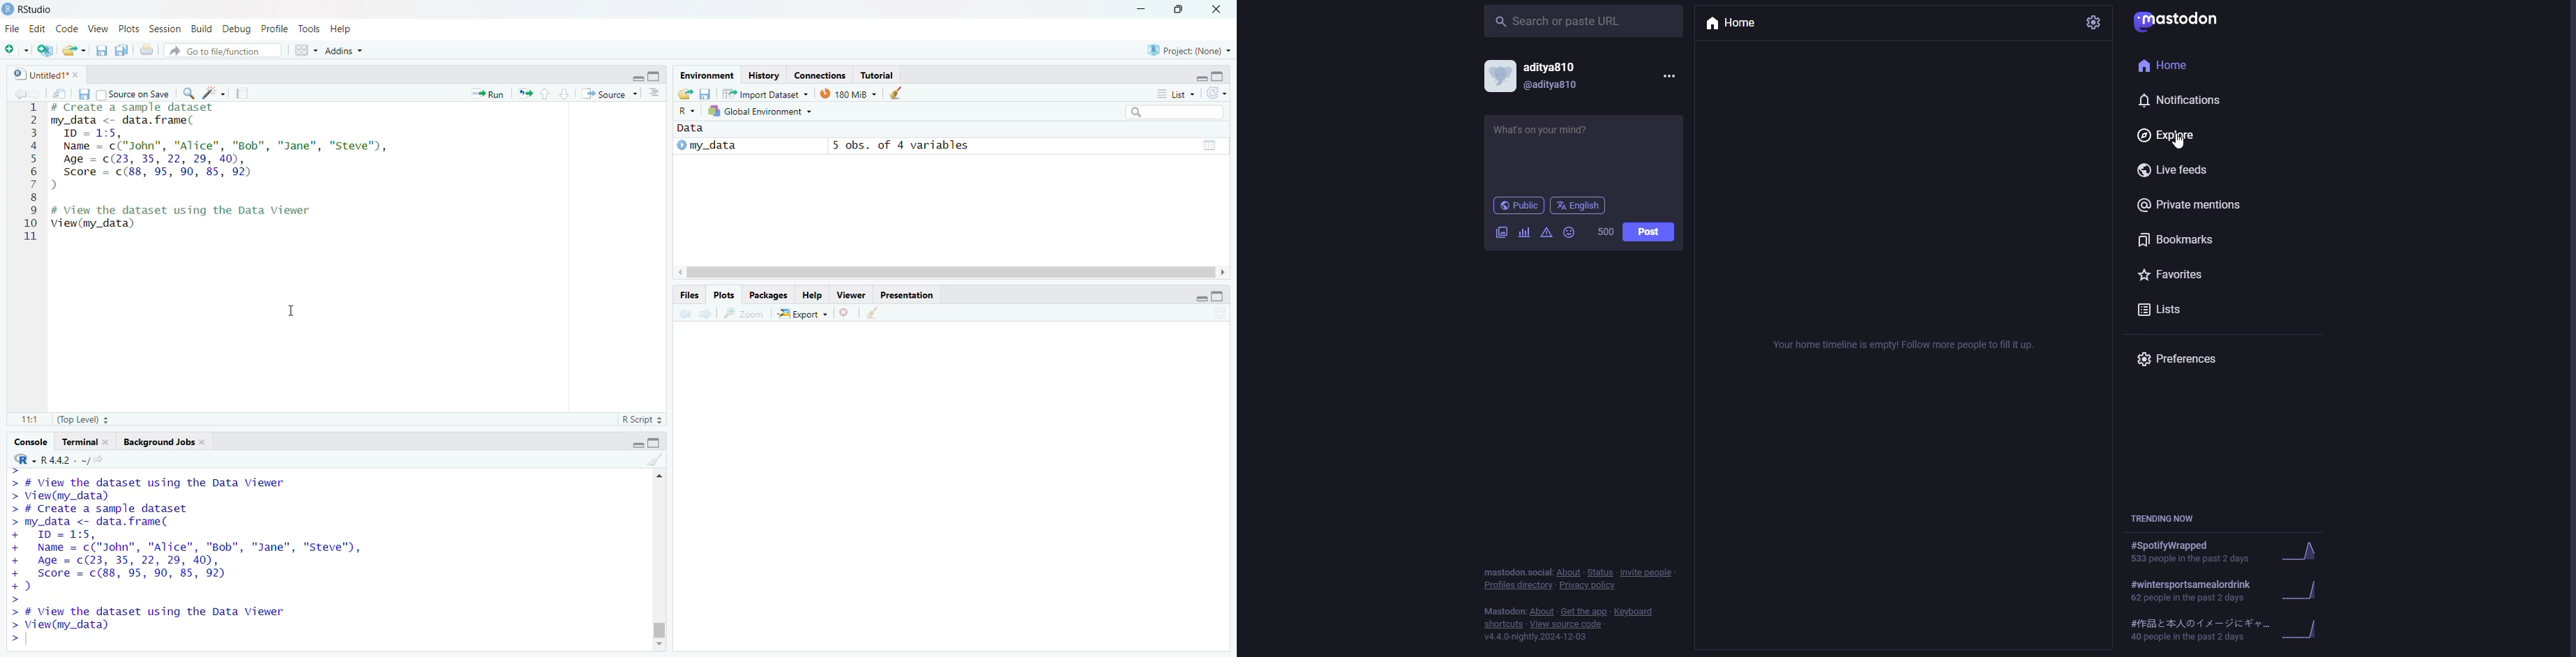  Describe the element at coordinates (1220, 298) in the screenshot. I see `Maximize` at that location.